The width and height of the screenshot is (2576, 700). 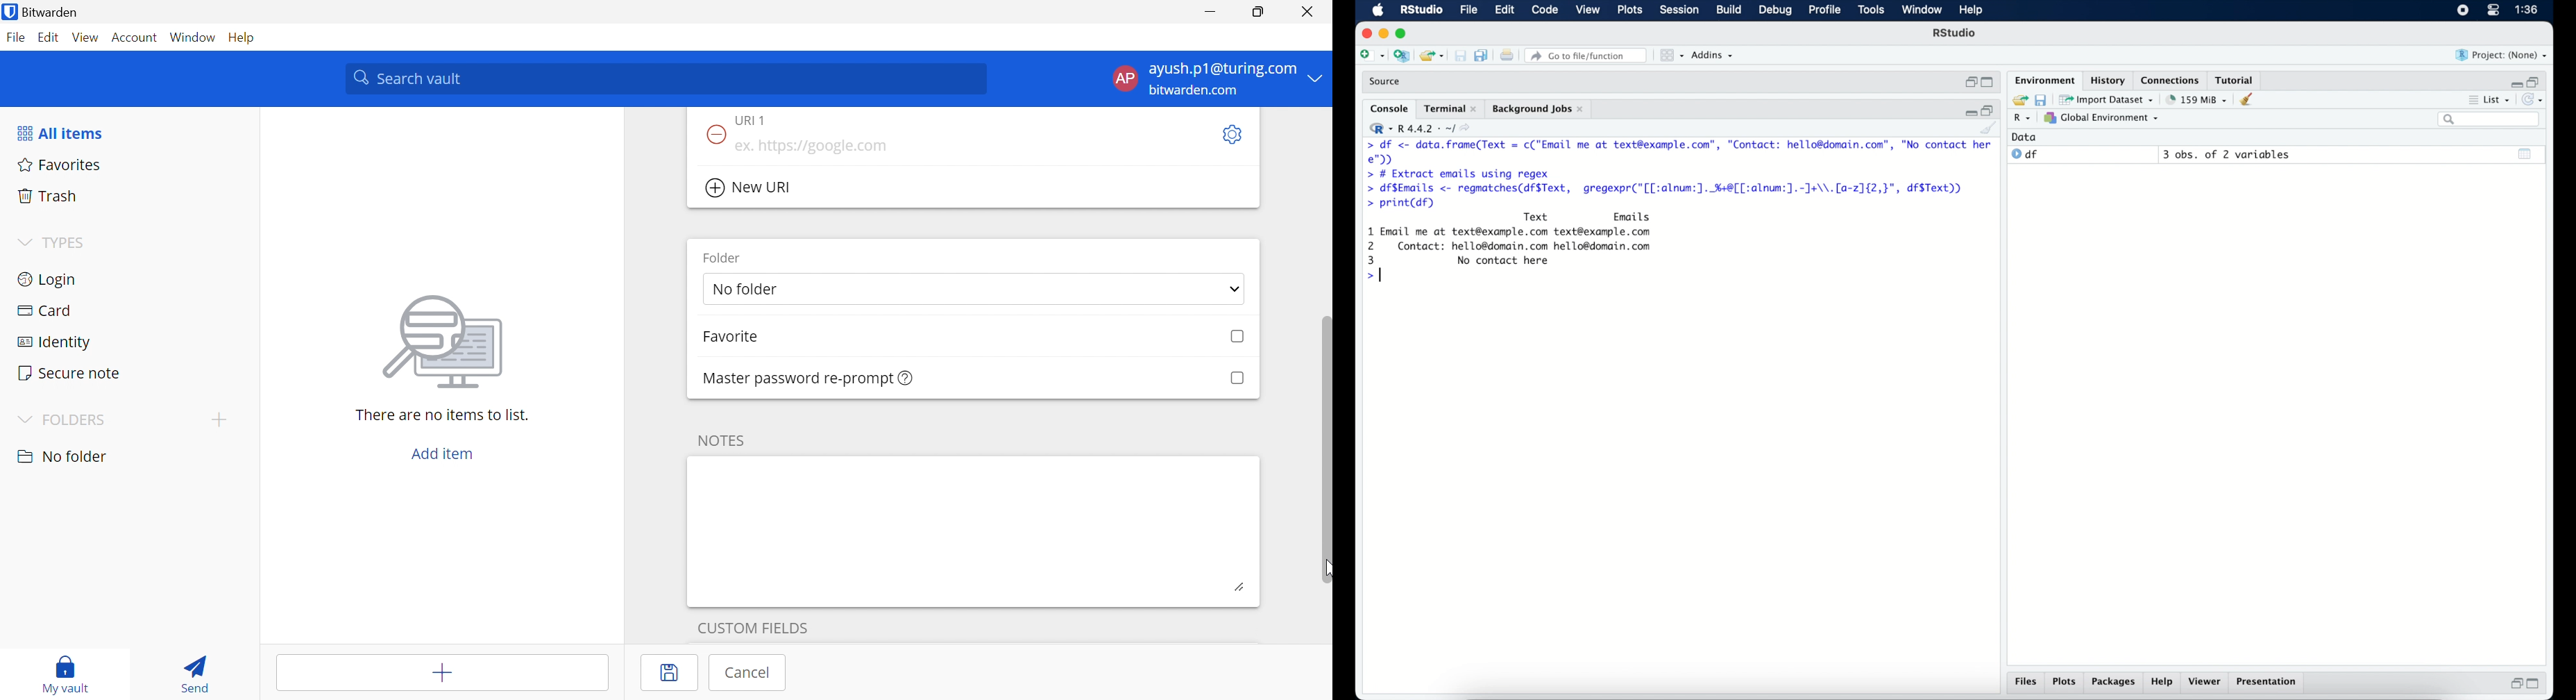 What do you see at coordinates (2268, 683) in the screenshot?
I see `presentation` at bounding box center [2268, 683].